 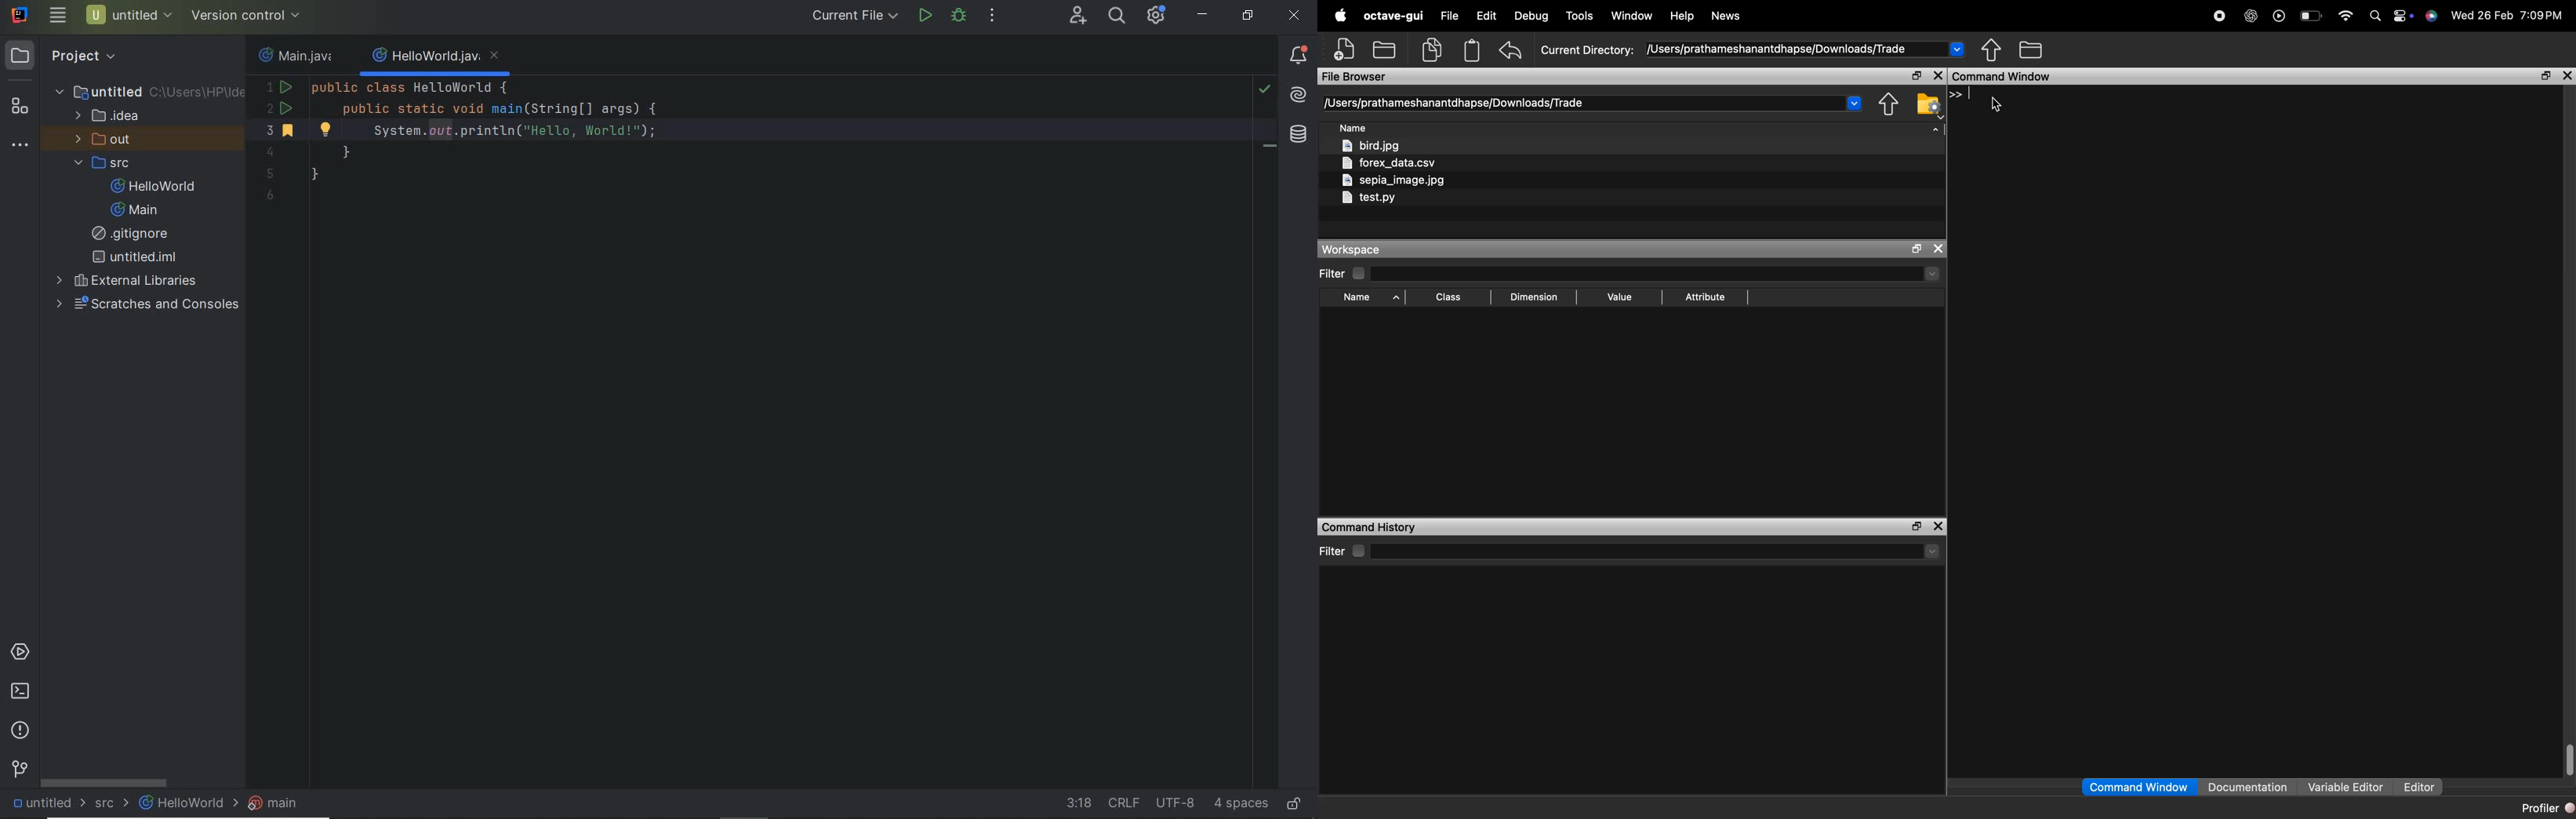 What do you see at coordinates (2280, 18) in the screenshot?
I see `play` at bounding box center [2280, 18].